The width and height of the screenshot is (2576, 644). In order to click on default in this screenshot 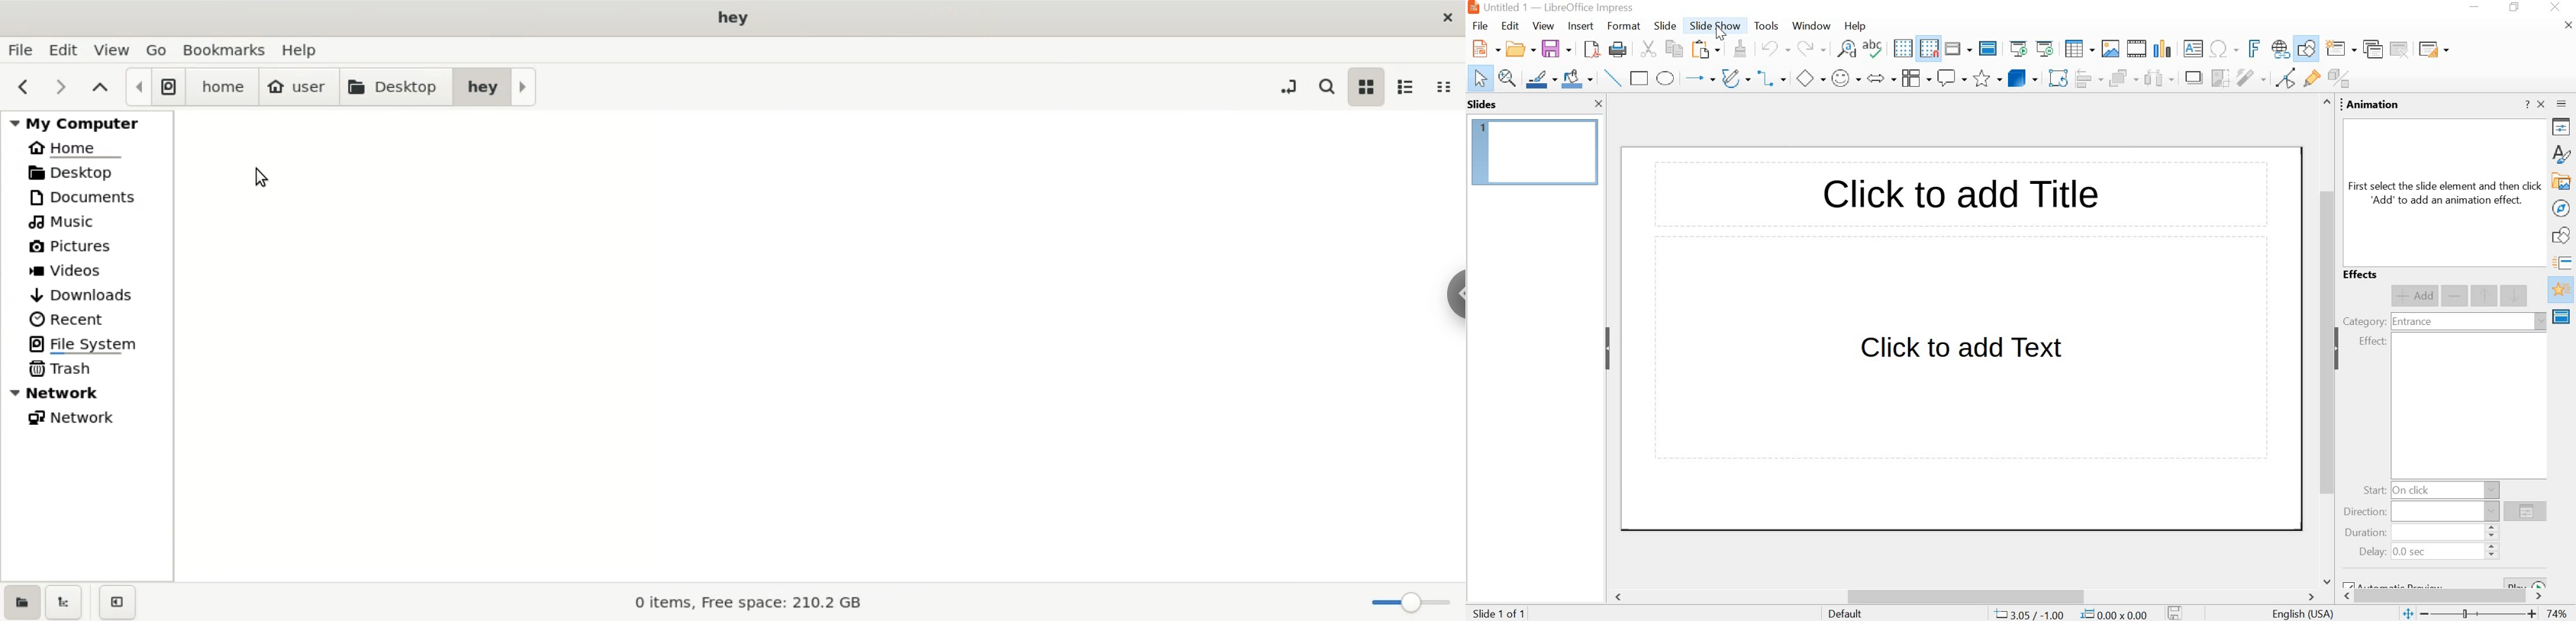, I will do `click(1846, 613)`.